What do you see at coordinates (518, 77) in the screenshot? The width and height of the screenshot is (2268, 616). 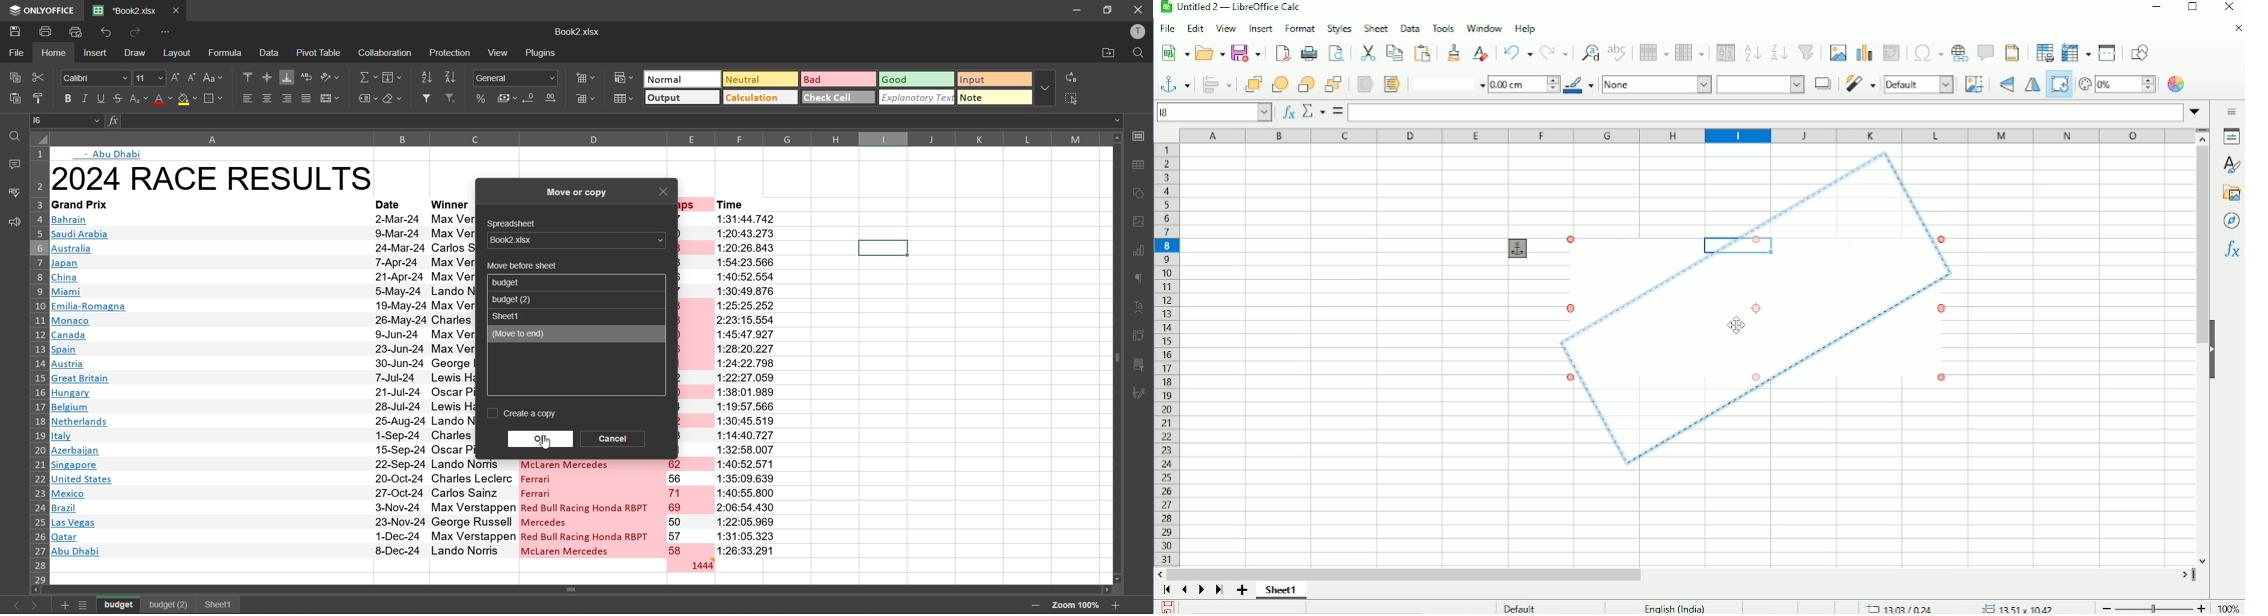 I see `number format` at bounding box center [518, 77].